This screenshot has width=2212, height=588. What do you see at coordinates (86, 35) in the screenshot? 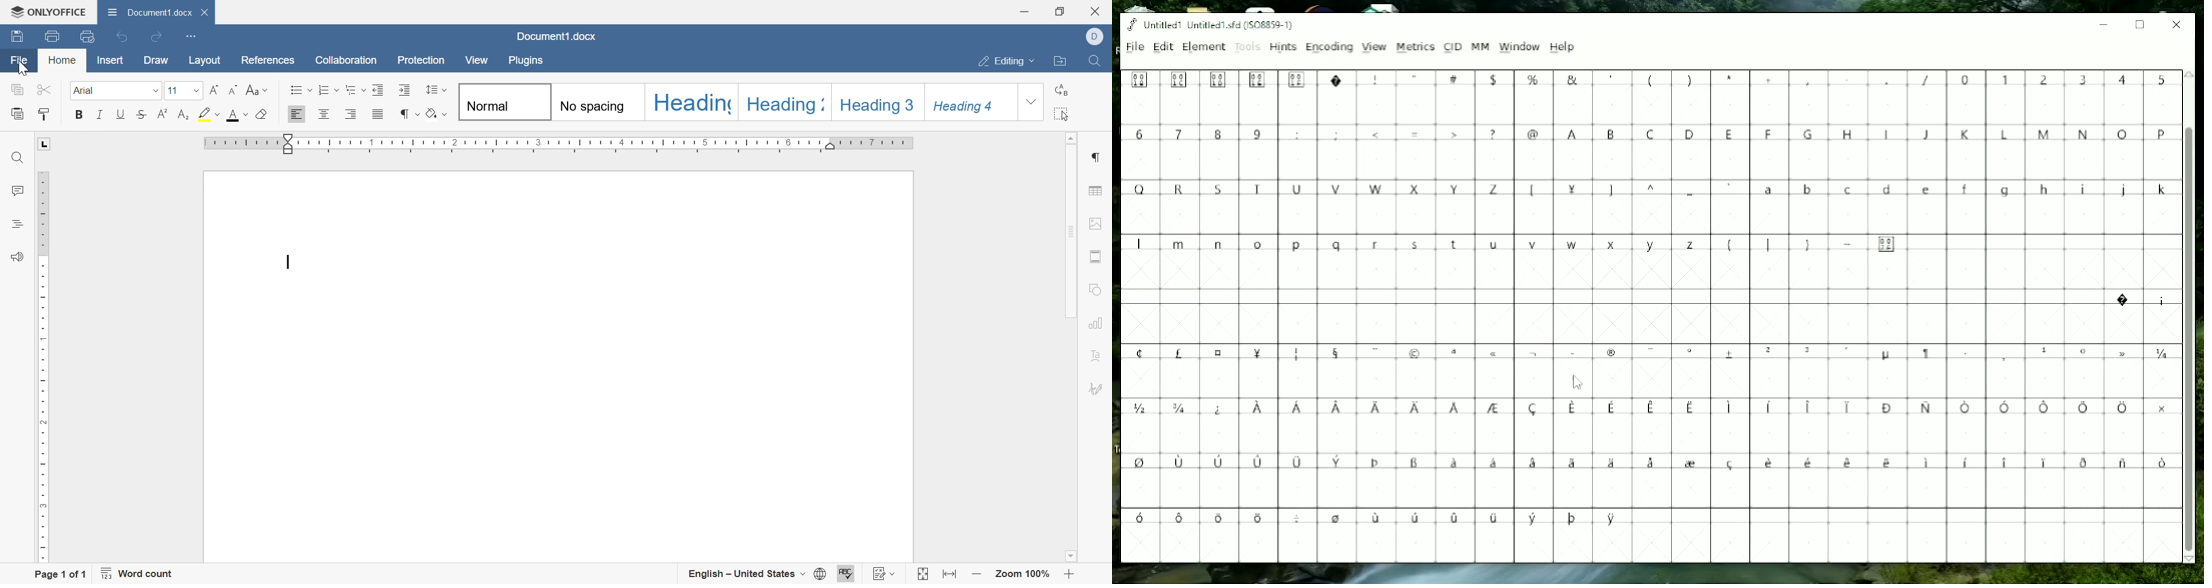
I see `quick print` at bounding box center [86, 35].